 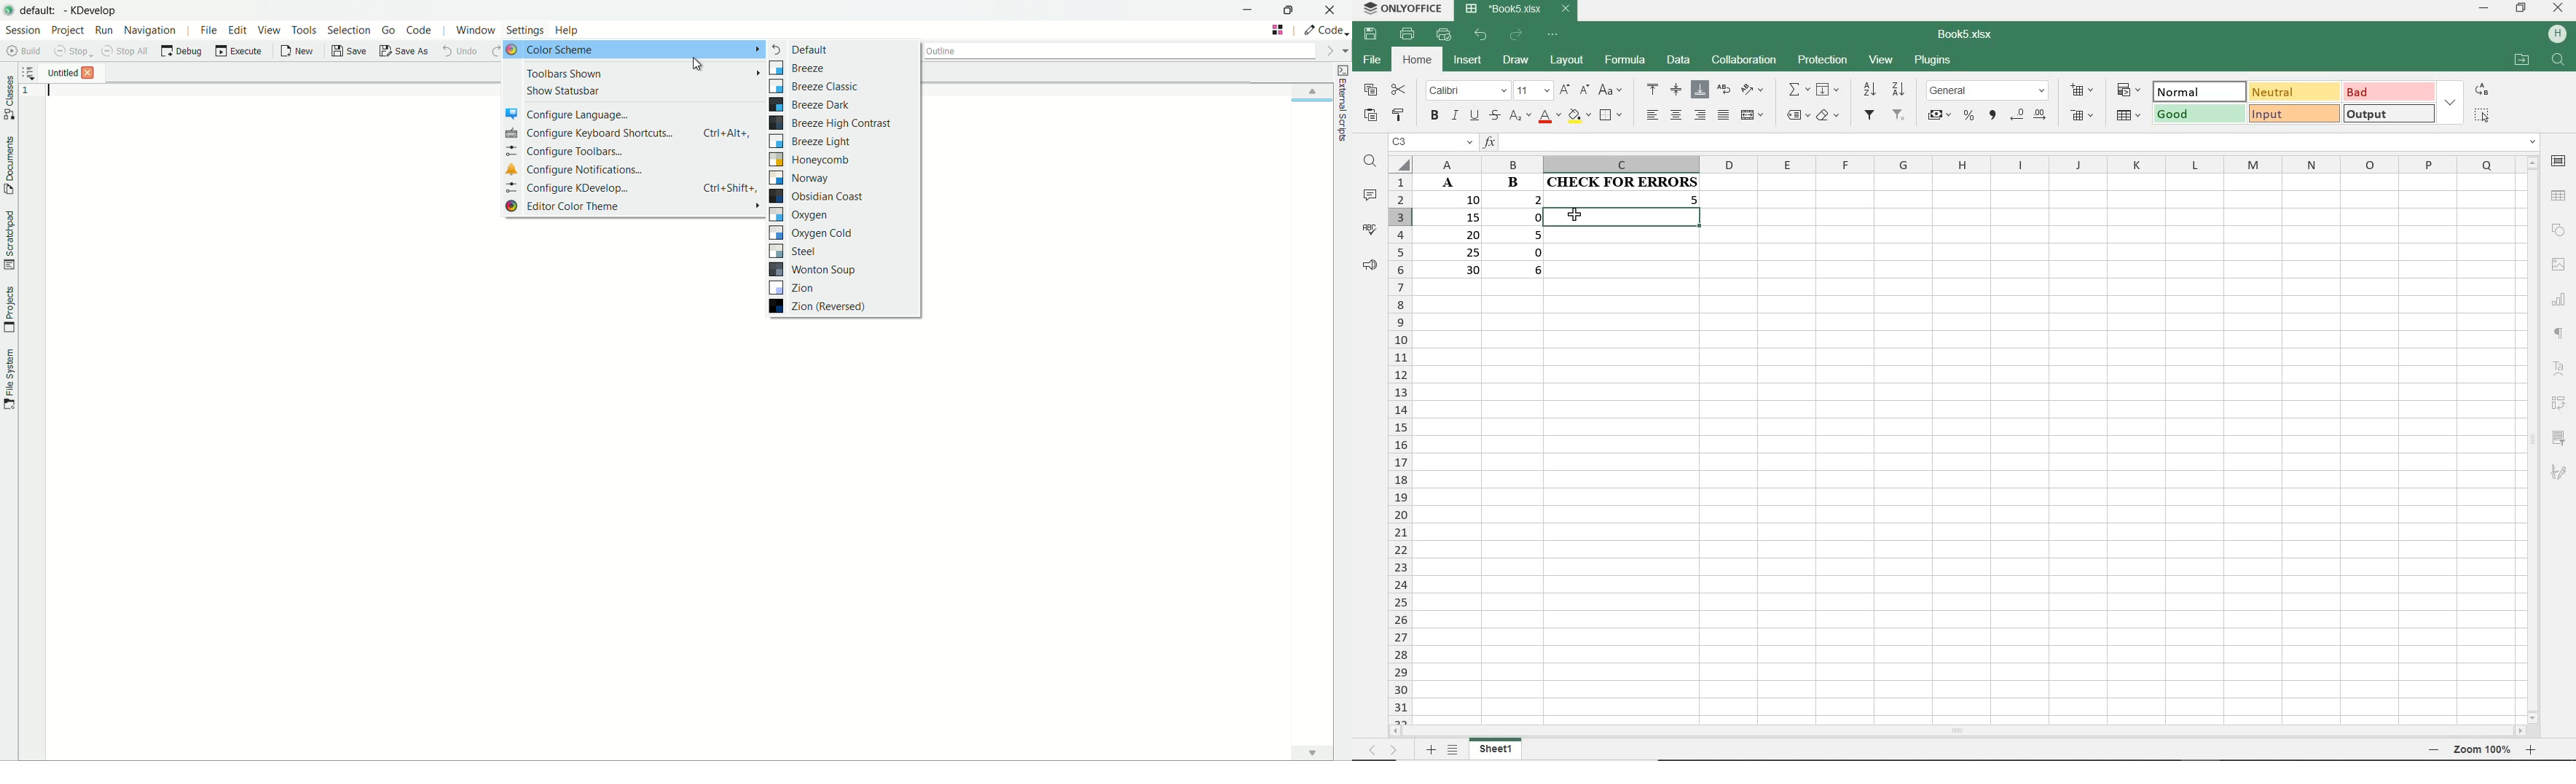 What do you see at coordinates (1869, 90) in the screenshot?
I see `SORT DESCENDING` at bounding box center [1869, 90].